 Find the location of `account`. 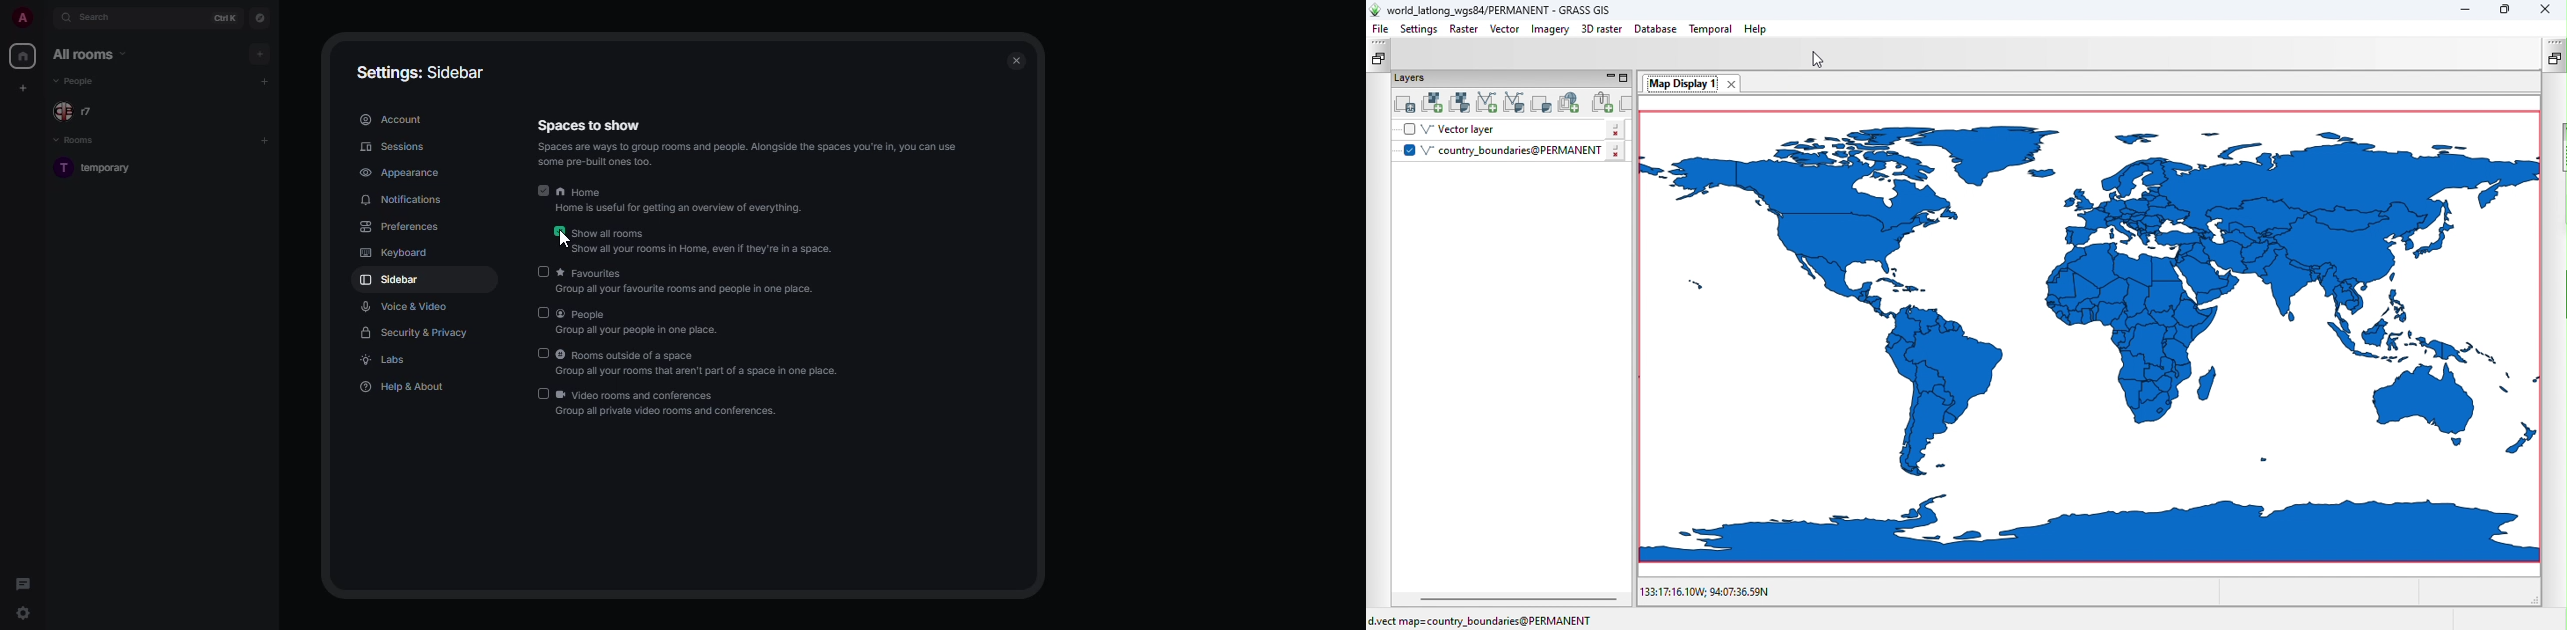

account is located at coordinates (390, 119).